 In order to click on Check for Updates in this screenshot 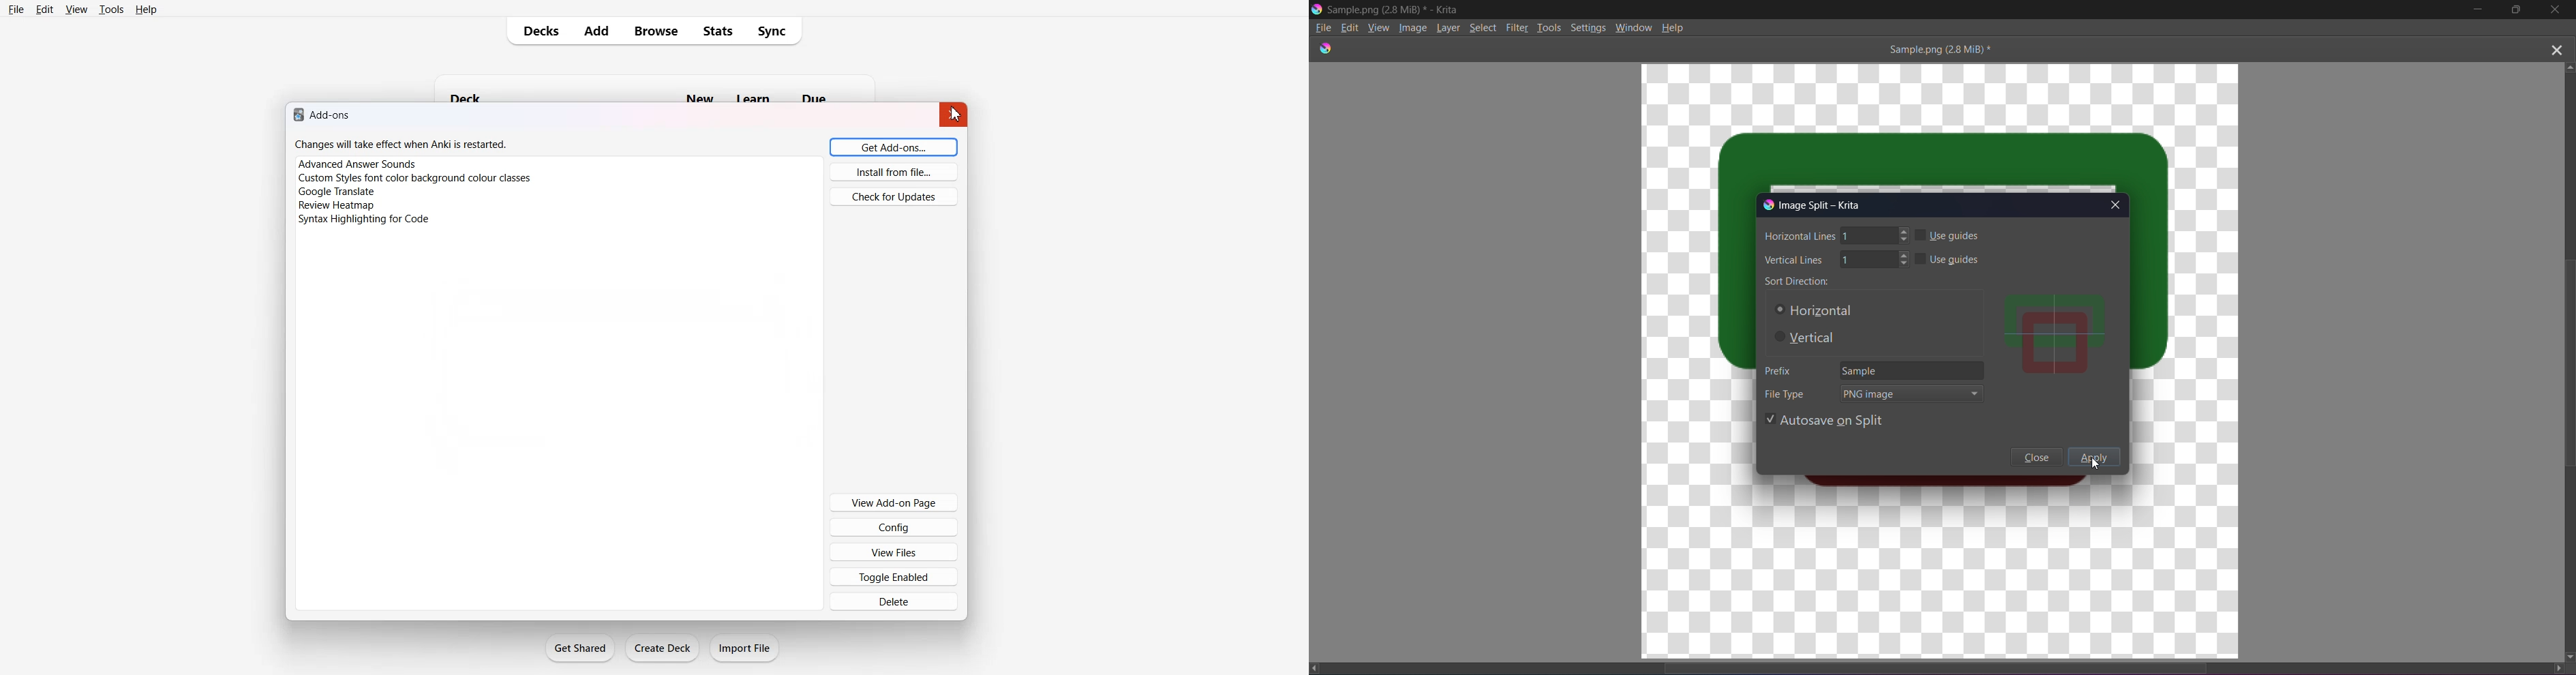, I will do `click(894, 196)`.